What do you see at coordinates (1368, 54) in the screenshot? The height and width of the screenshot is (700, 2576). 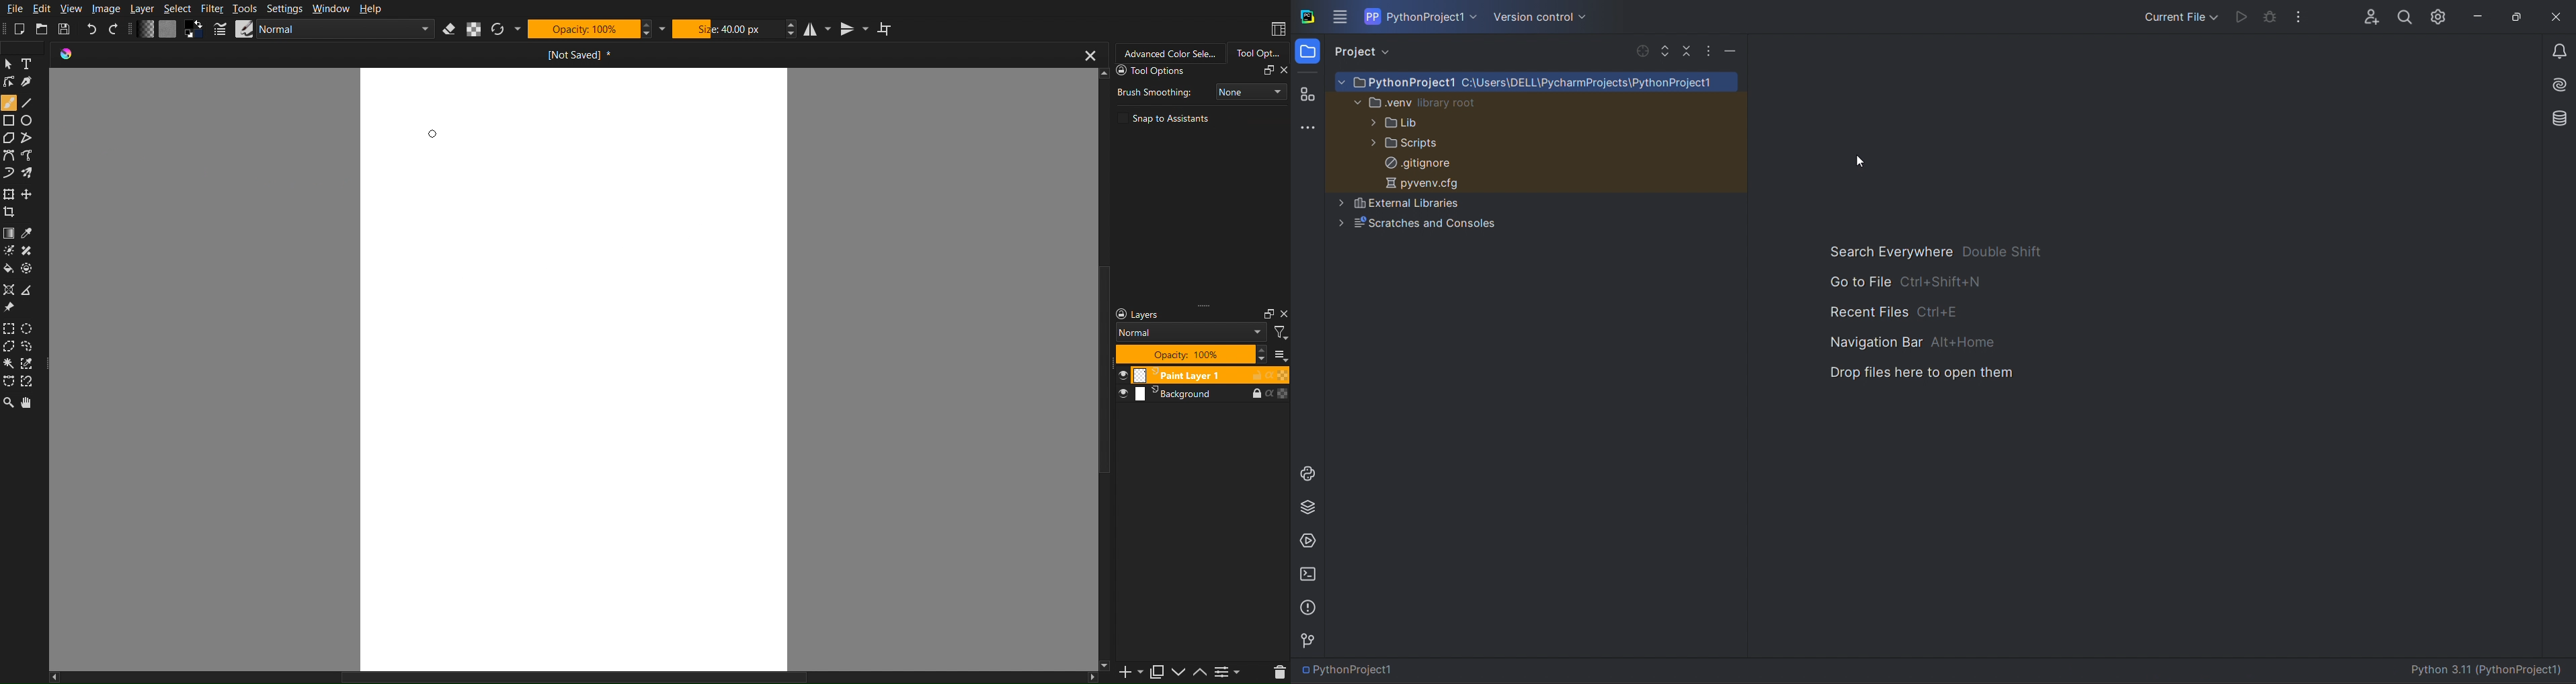 I see `project` at bounding box center [1368, 54].